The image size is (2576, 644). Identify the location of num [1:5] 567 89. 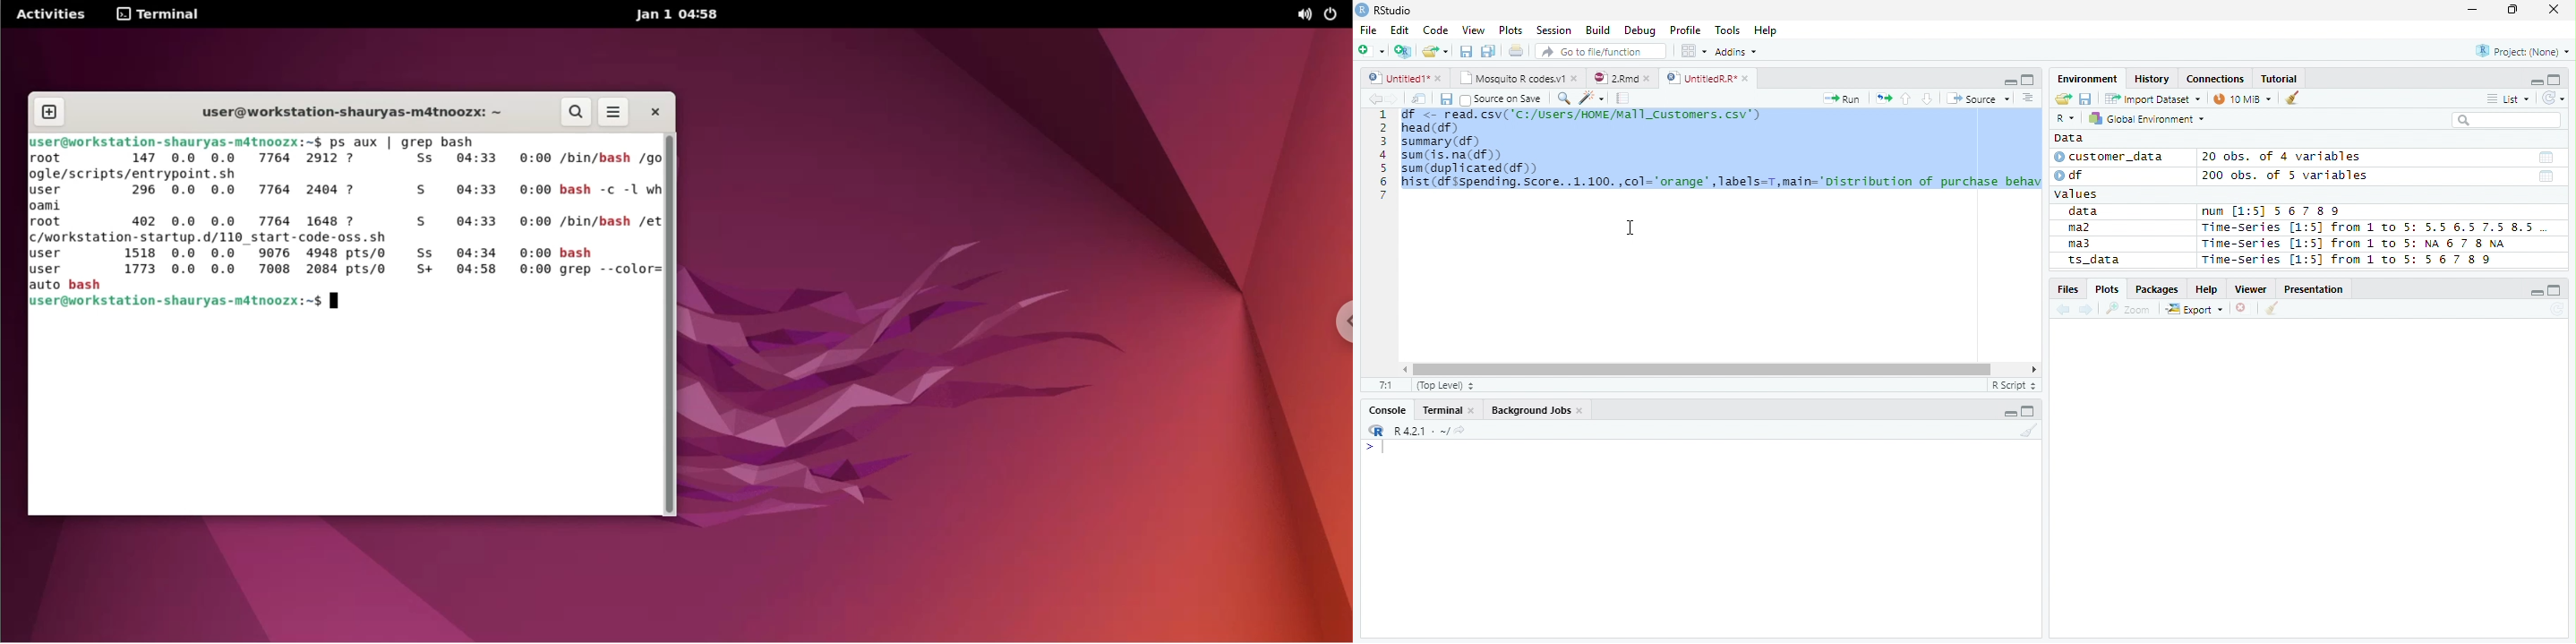
(2272, 211).